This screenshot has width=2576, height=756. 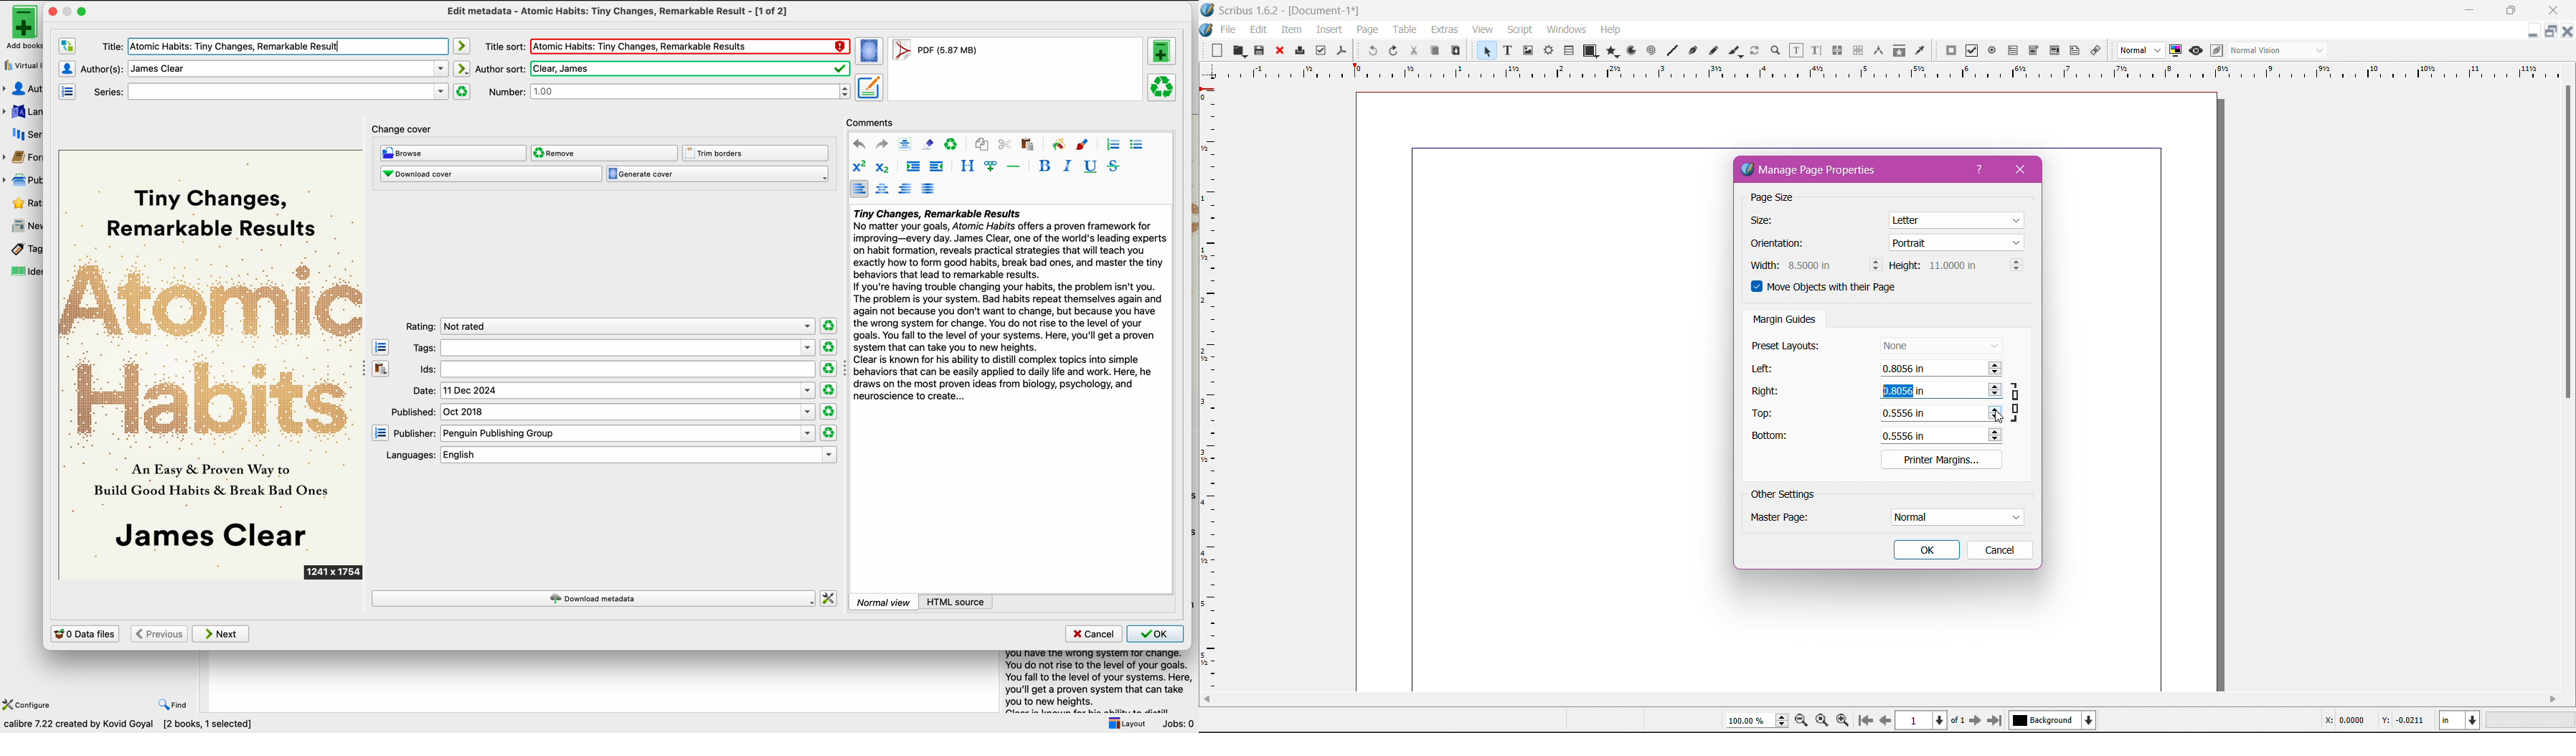 What do you see at coordinates (1940, 412) in the screenshot?
I see `Set Top margin` at bounding box center [1940, 412].